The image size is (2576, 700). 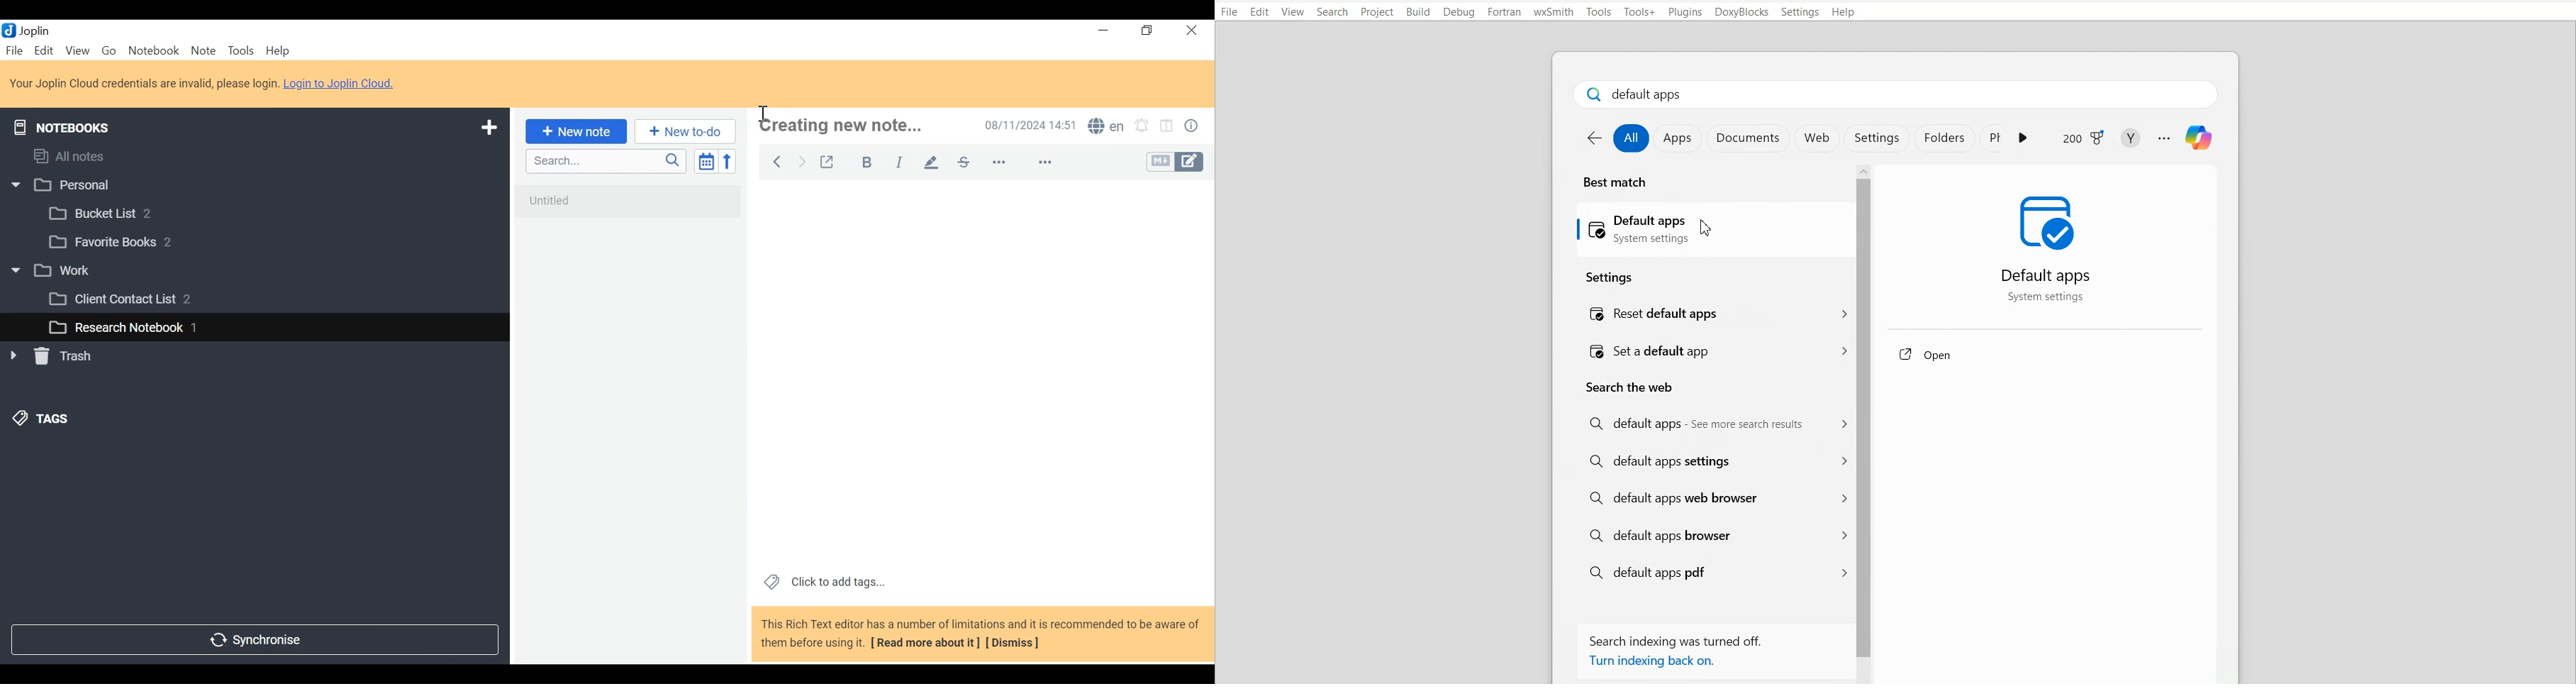 I want to click on All notes, so click(x=81, y=154).